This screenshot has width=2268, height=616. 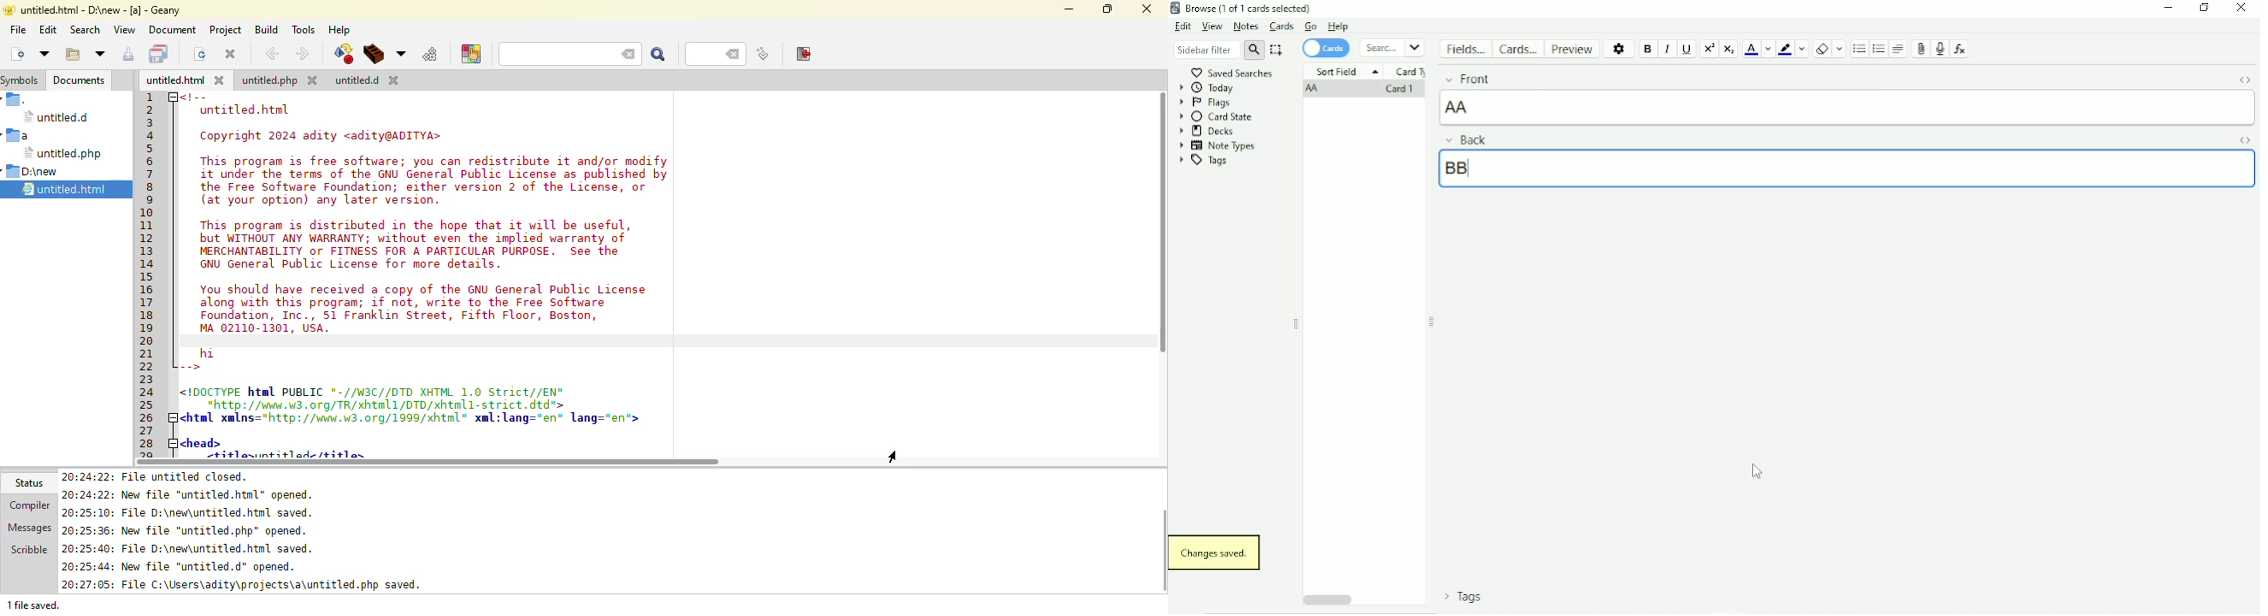 What do you see at coordinates (1859, 49) in the screenshot?
I see `Unordered list` at bounding box center [1859, 49].